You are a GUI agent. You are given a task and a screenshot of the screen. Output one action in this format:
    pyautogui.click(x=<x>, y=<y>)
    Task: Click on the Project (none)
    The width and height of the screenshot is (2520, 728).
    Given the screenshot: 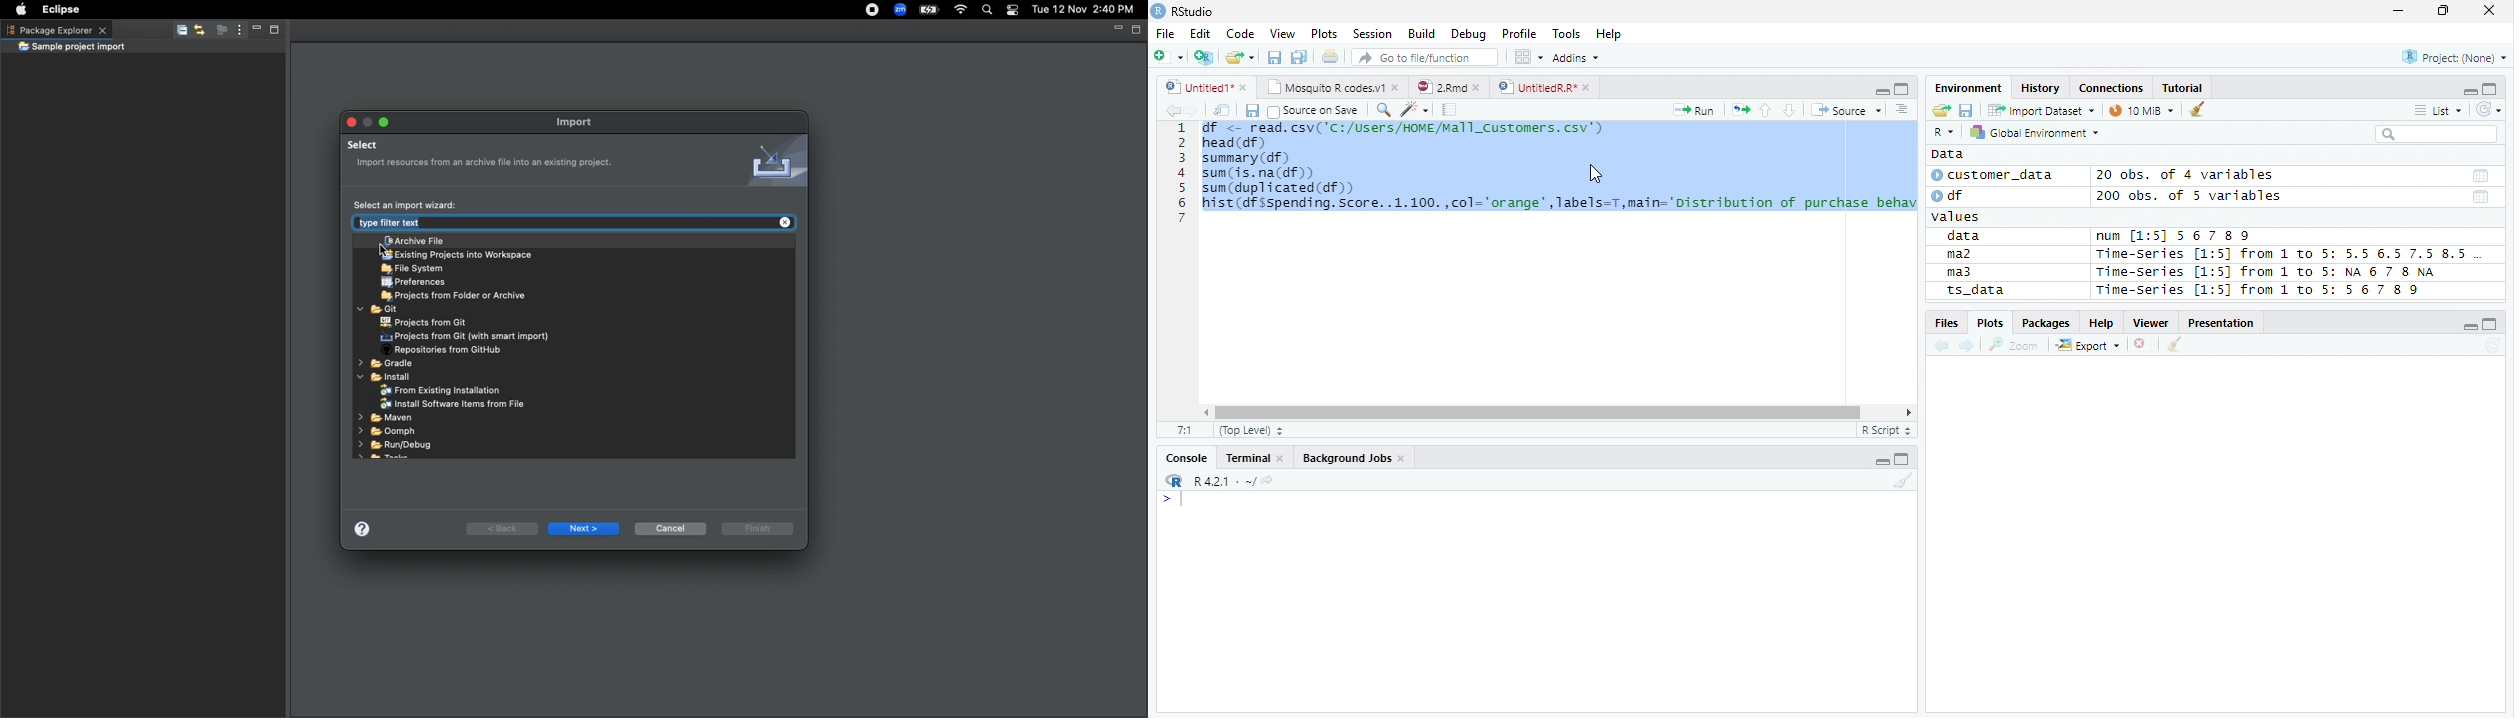 What is the action you would take?
    pyautogui.click(x=2457, y=55)
    